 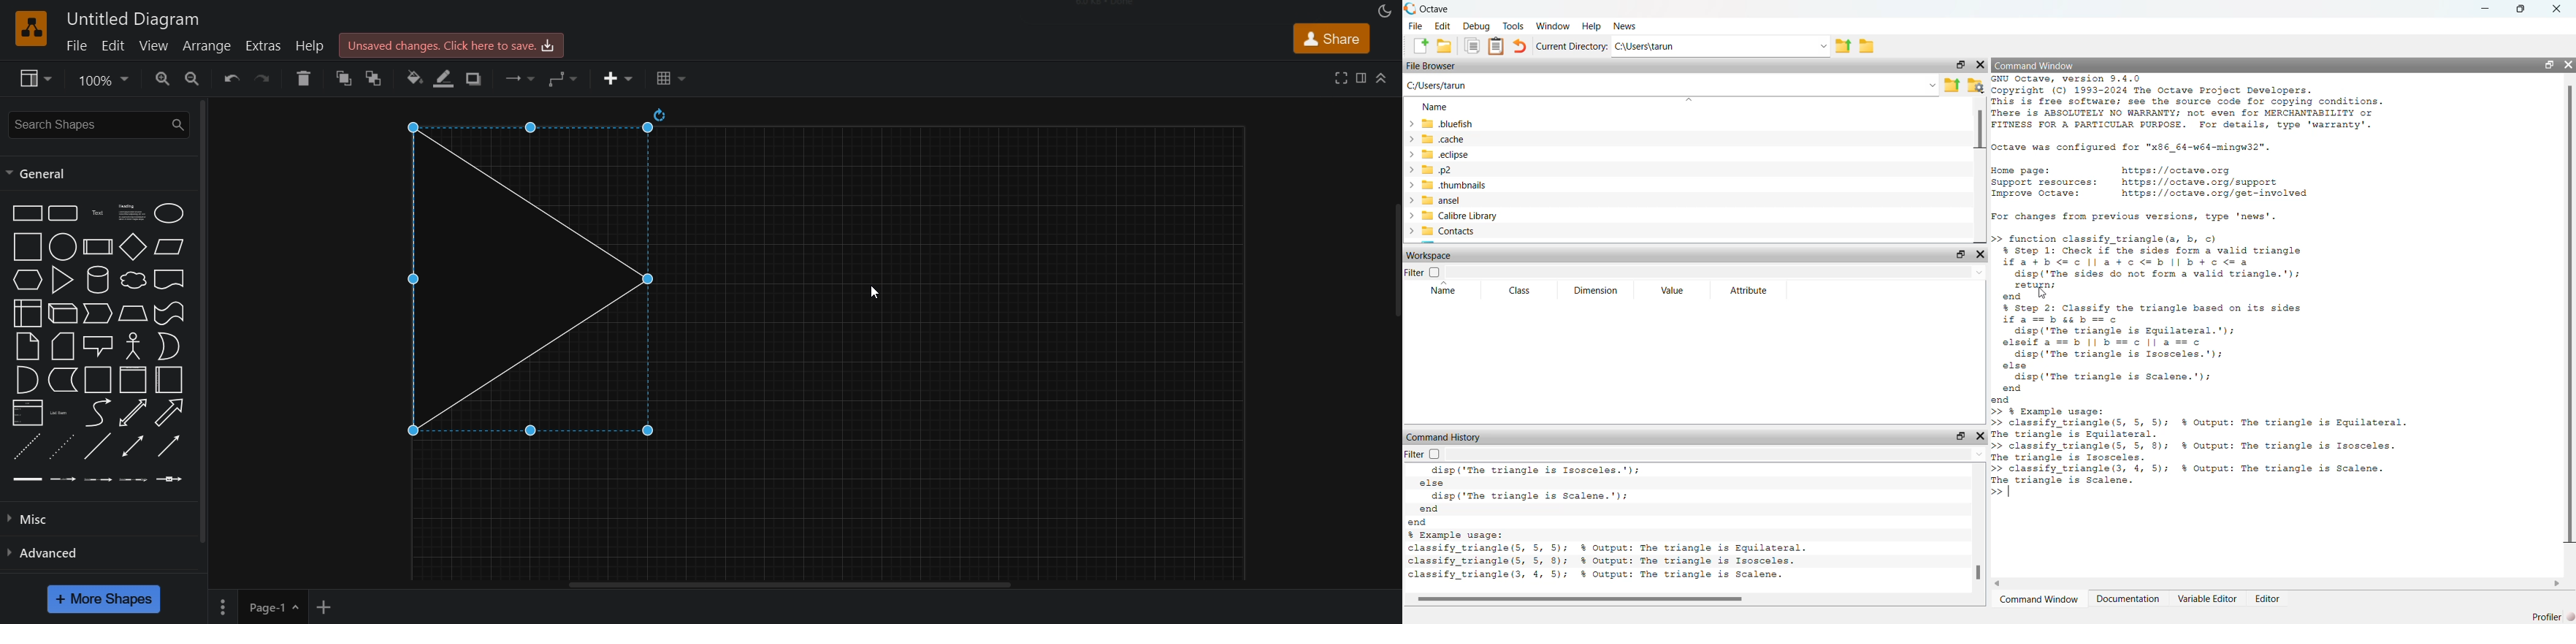 I want to click on extras, so click(x=267, y=45).